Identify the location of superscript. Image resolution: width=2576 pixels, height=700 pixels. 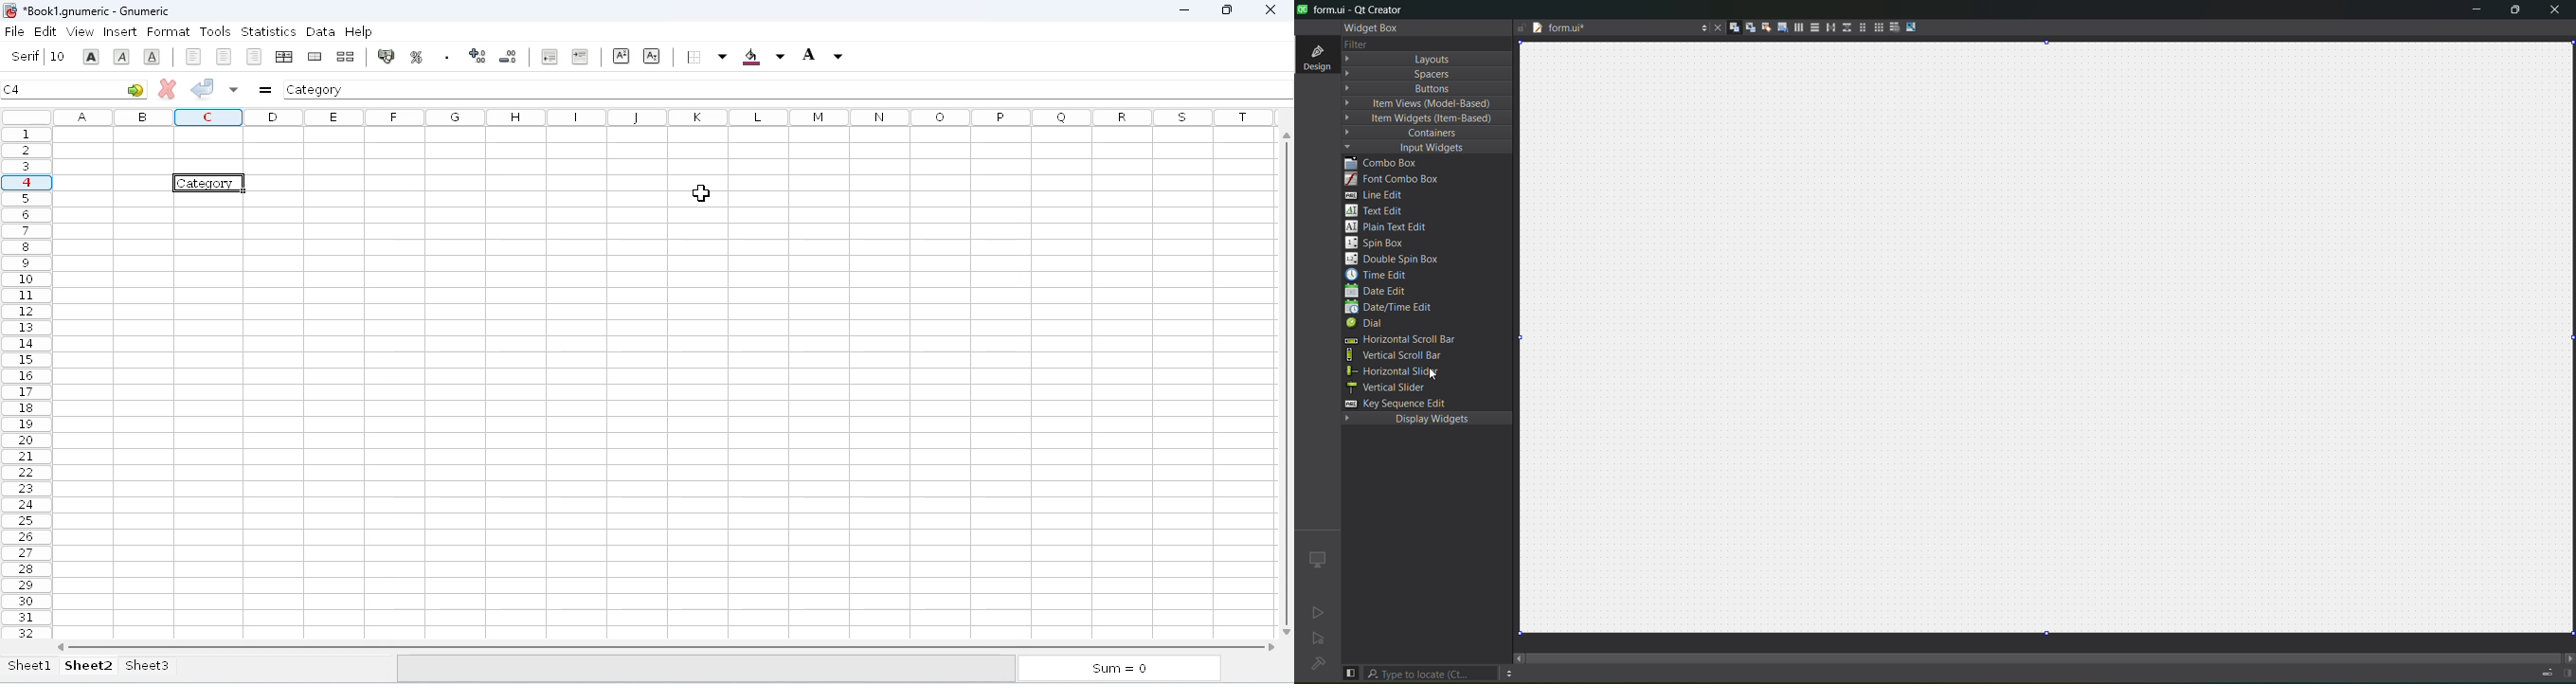
(657, 56).